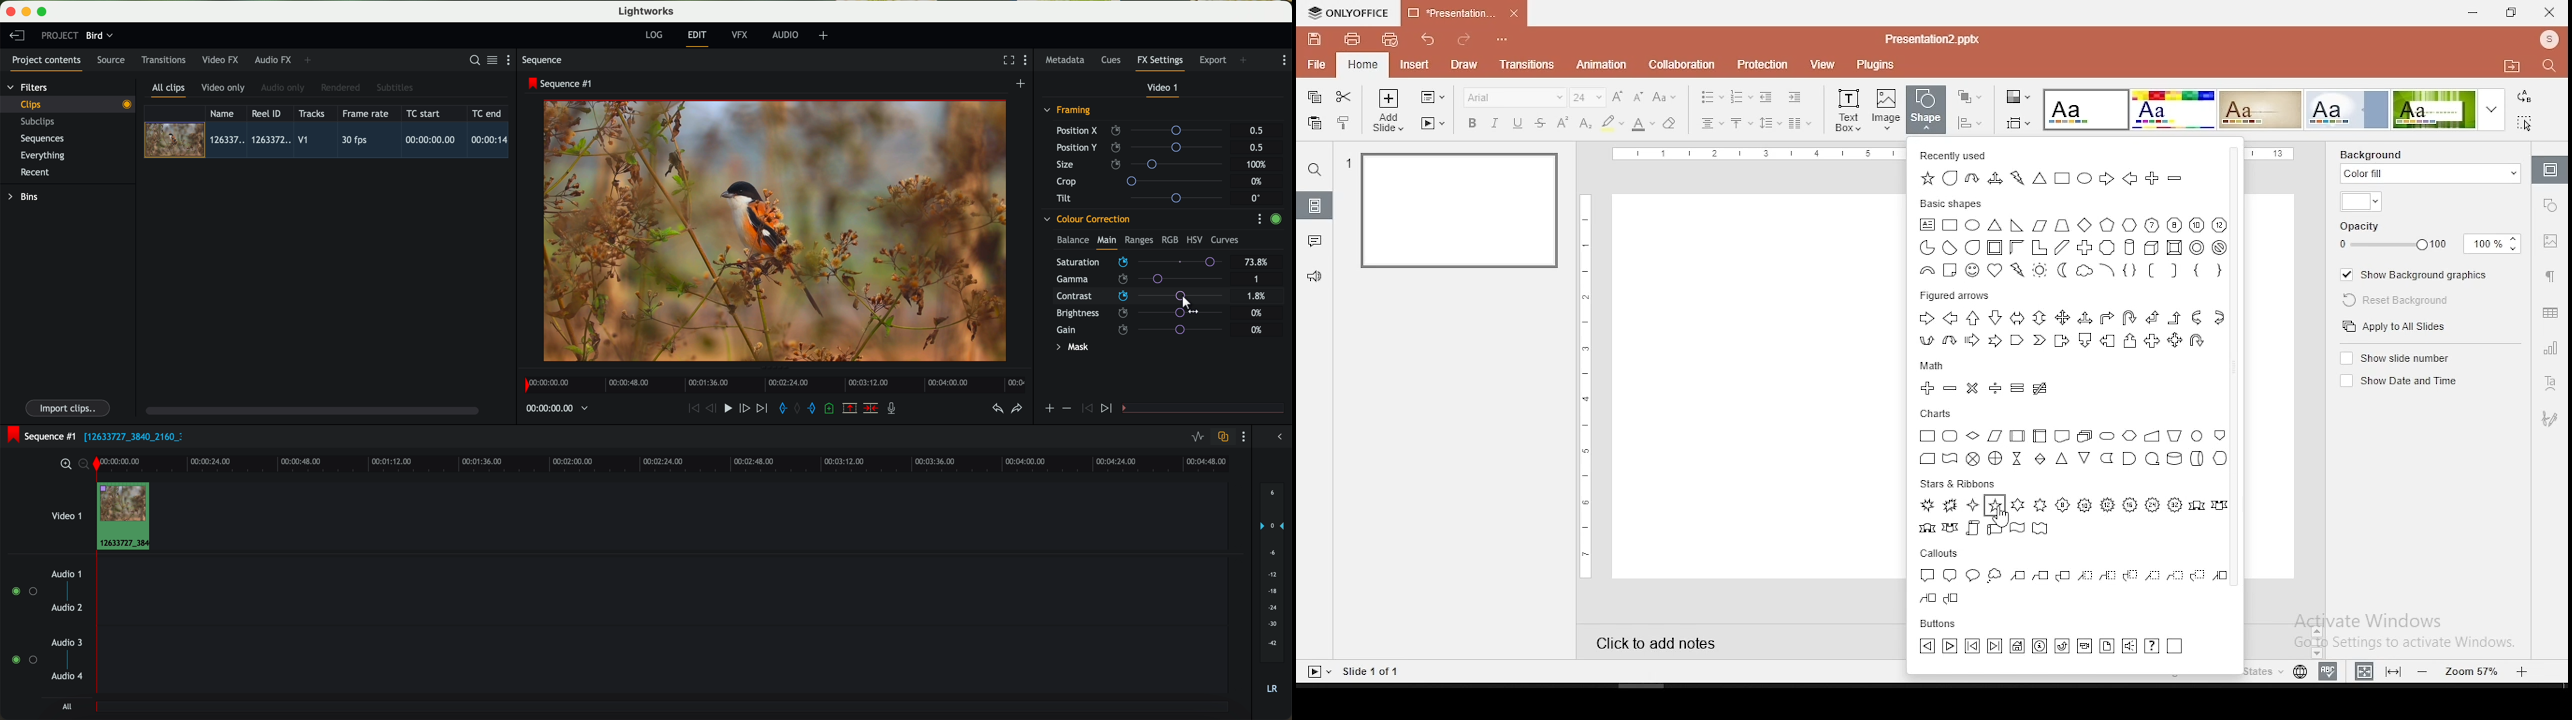 The width and height of the screenshot is (2576, 728). What do you see at coordinates (2390, 297) in the screenshot?
I see `reset background` at bounding box center [2390, 297].